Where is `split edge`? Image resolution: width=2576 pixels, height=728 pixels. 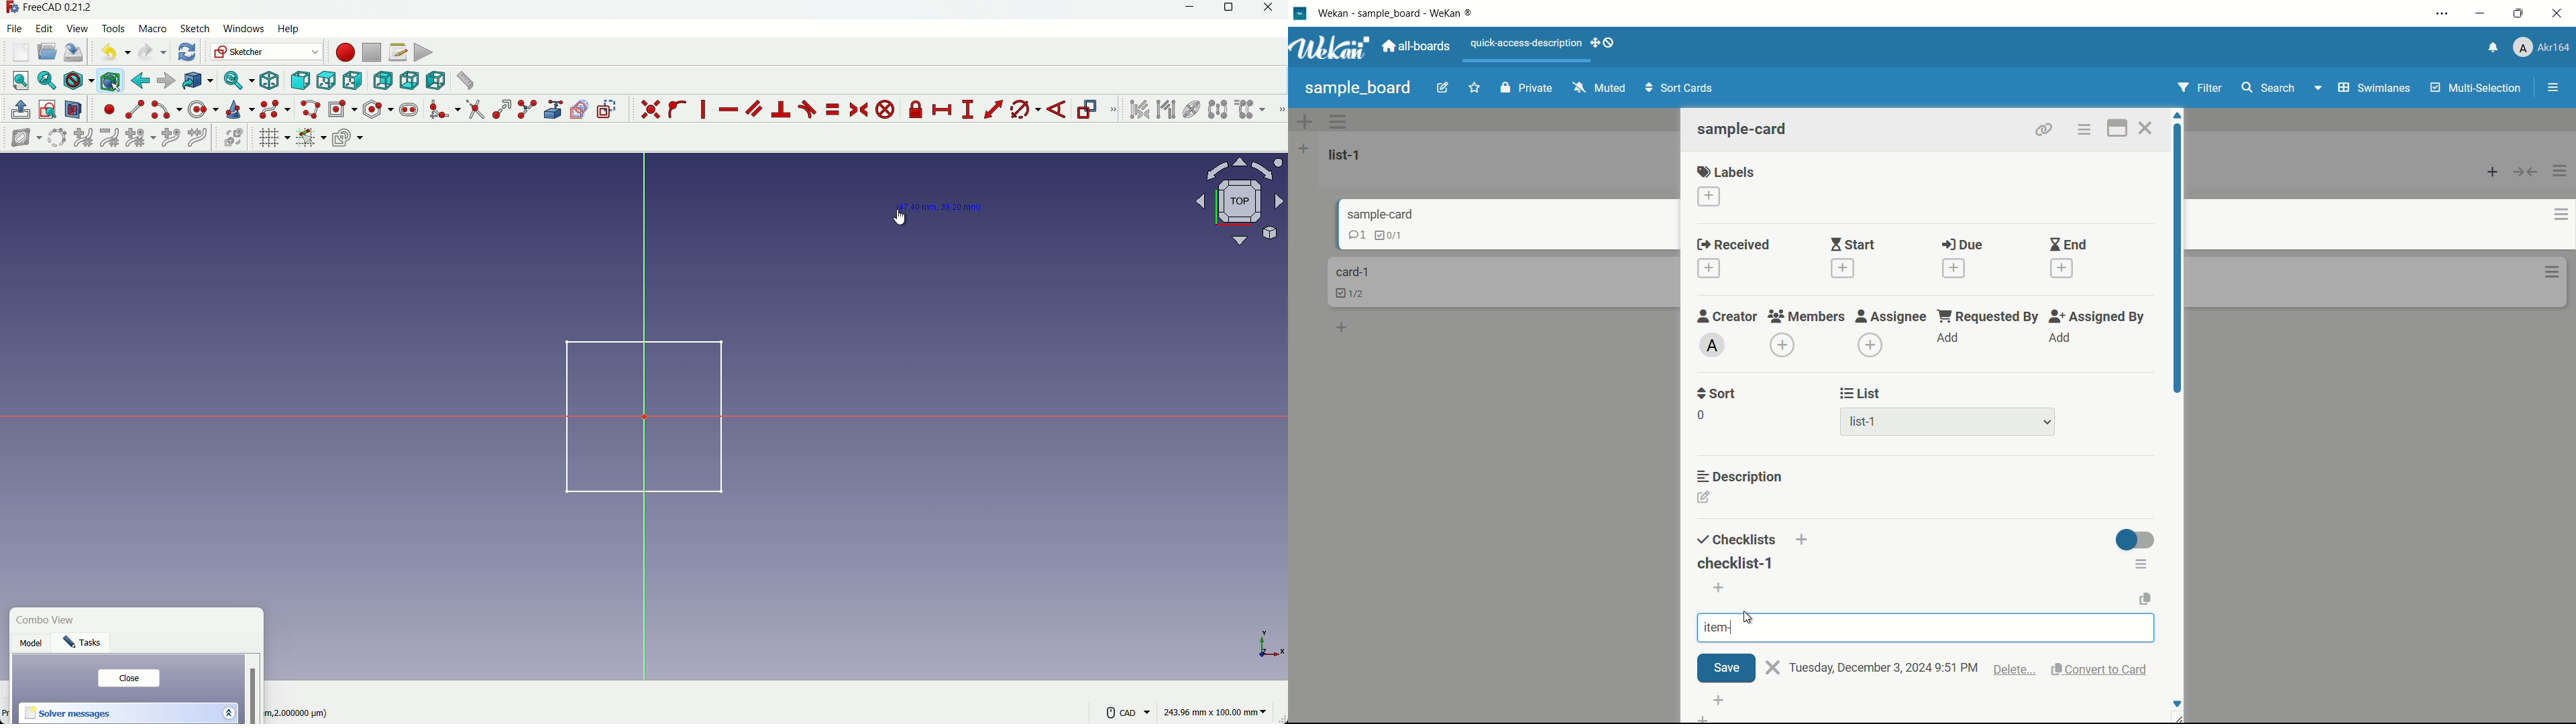
split edge is located at coordinates (529, 110).